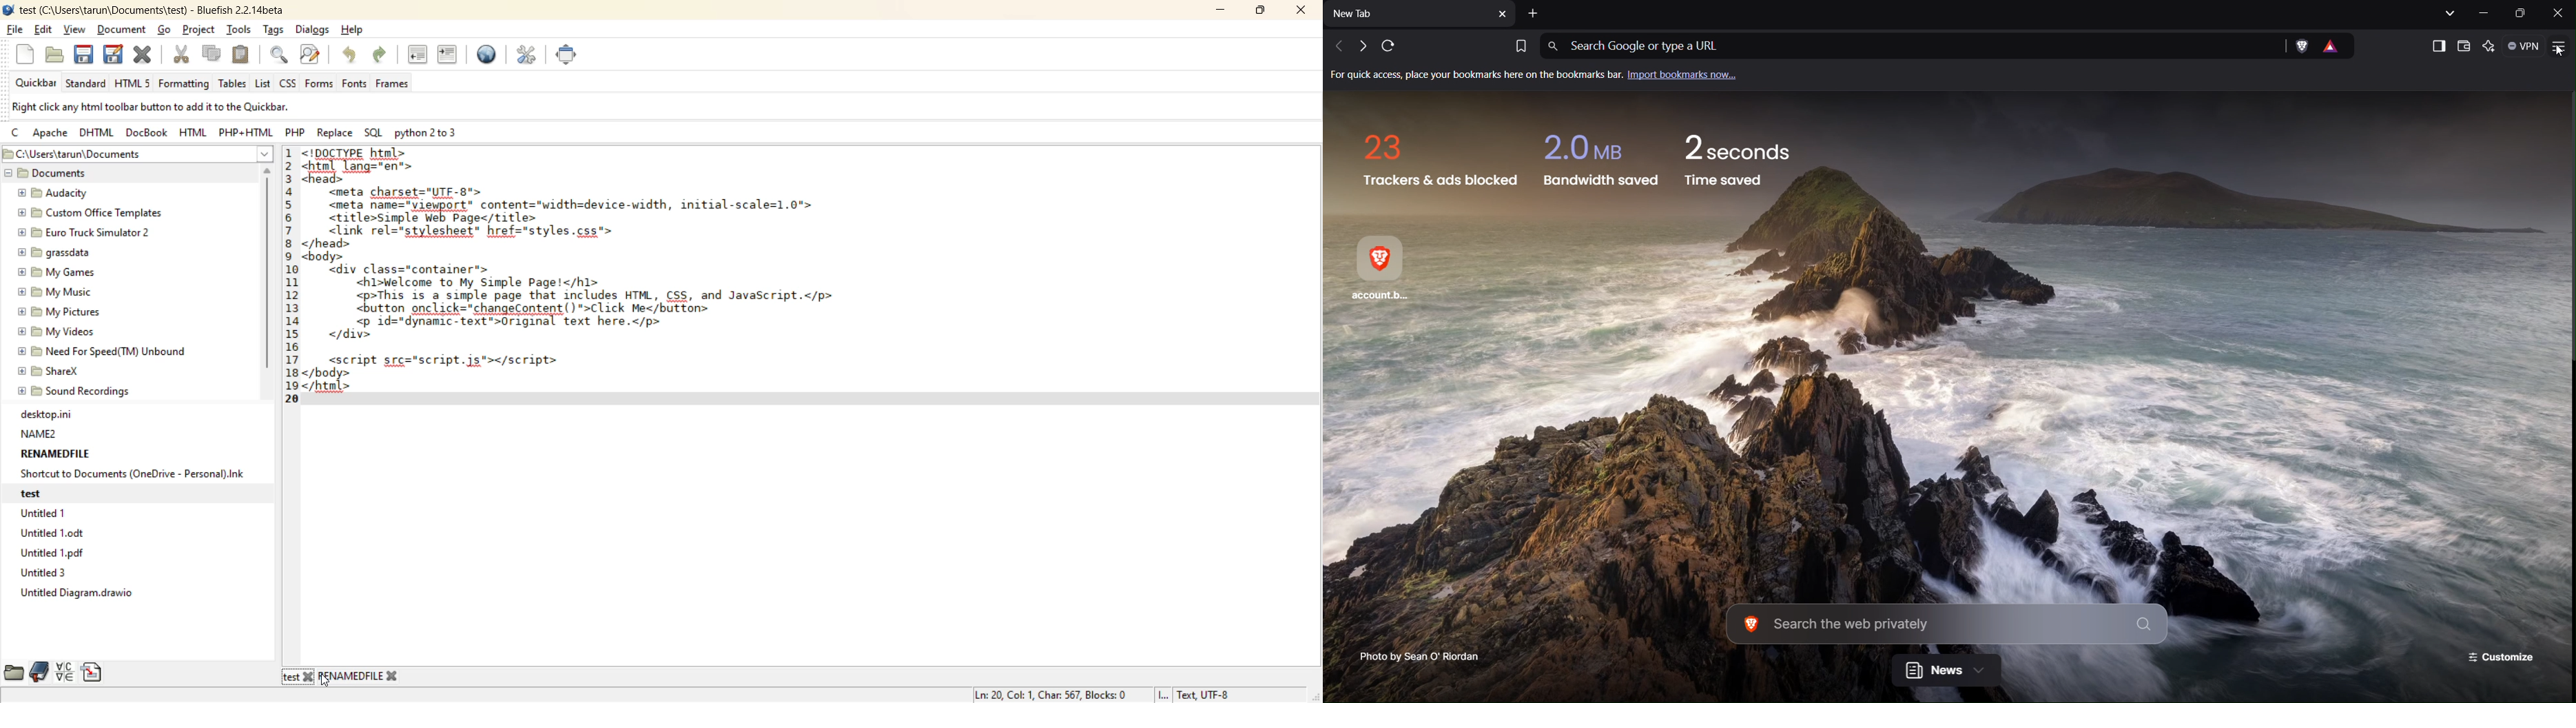  I want to click on close file, so click(144, 55).